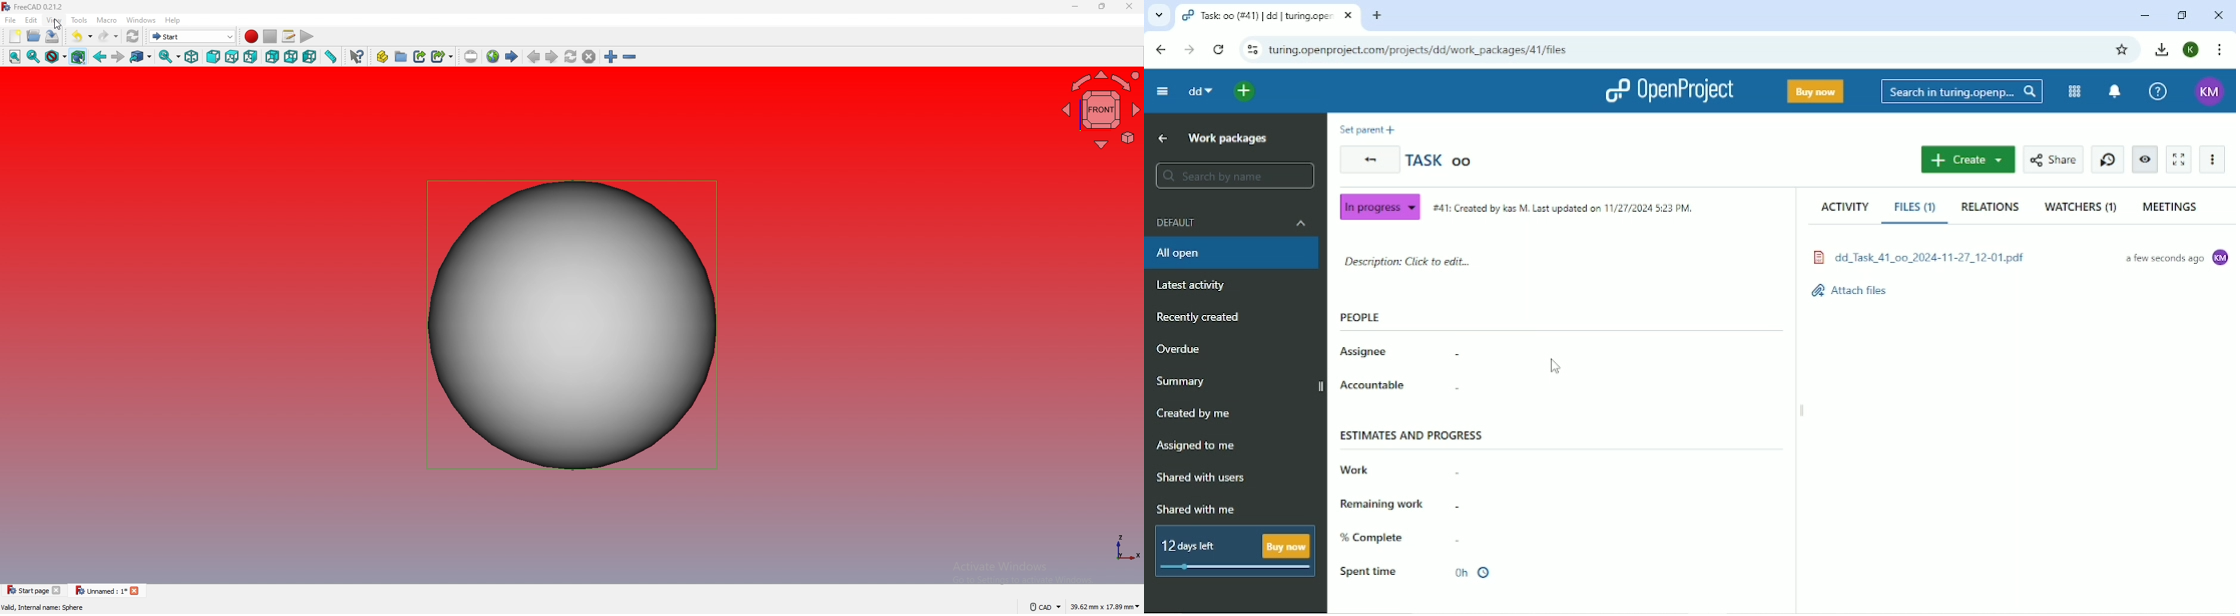 This screenshot has height=616, width=2240. I want to click on fit selection, so click(33, 57).